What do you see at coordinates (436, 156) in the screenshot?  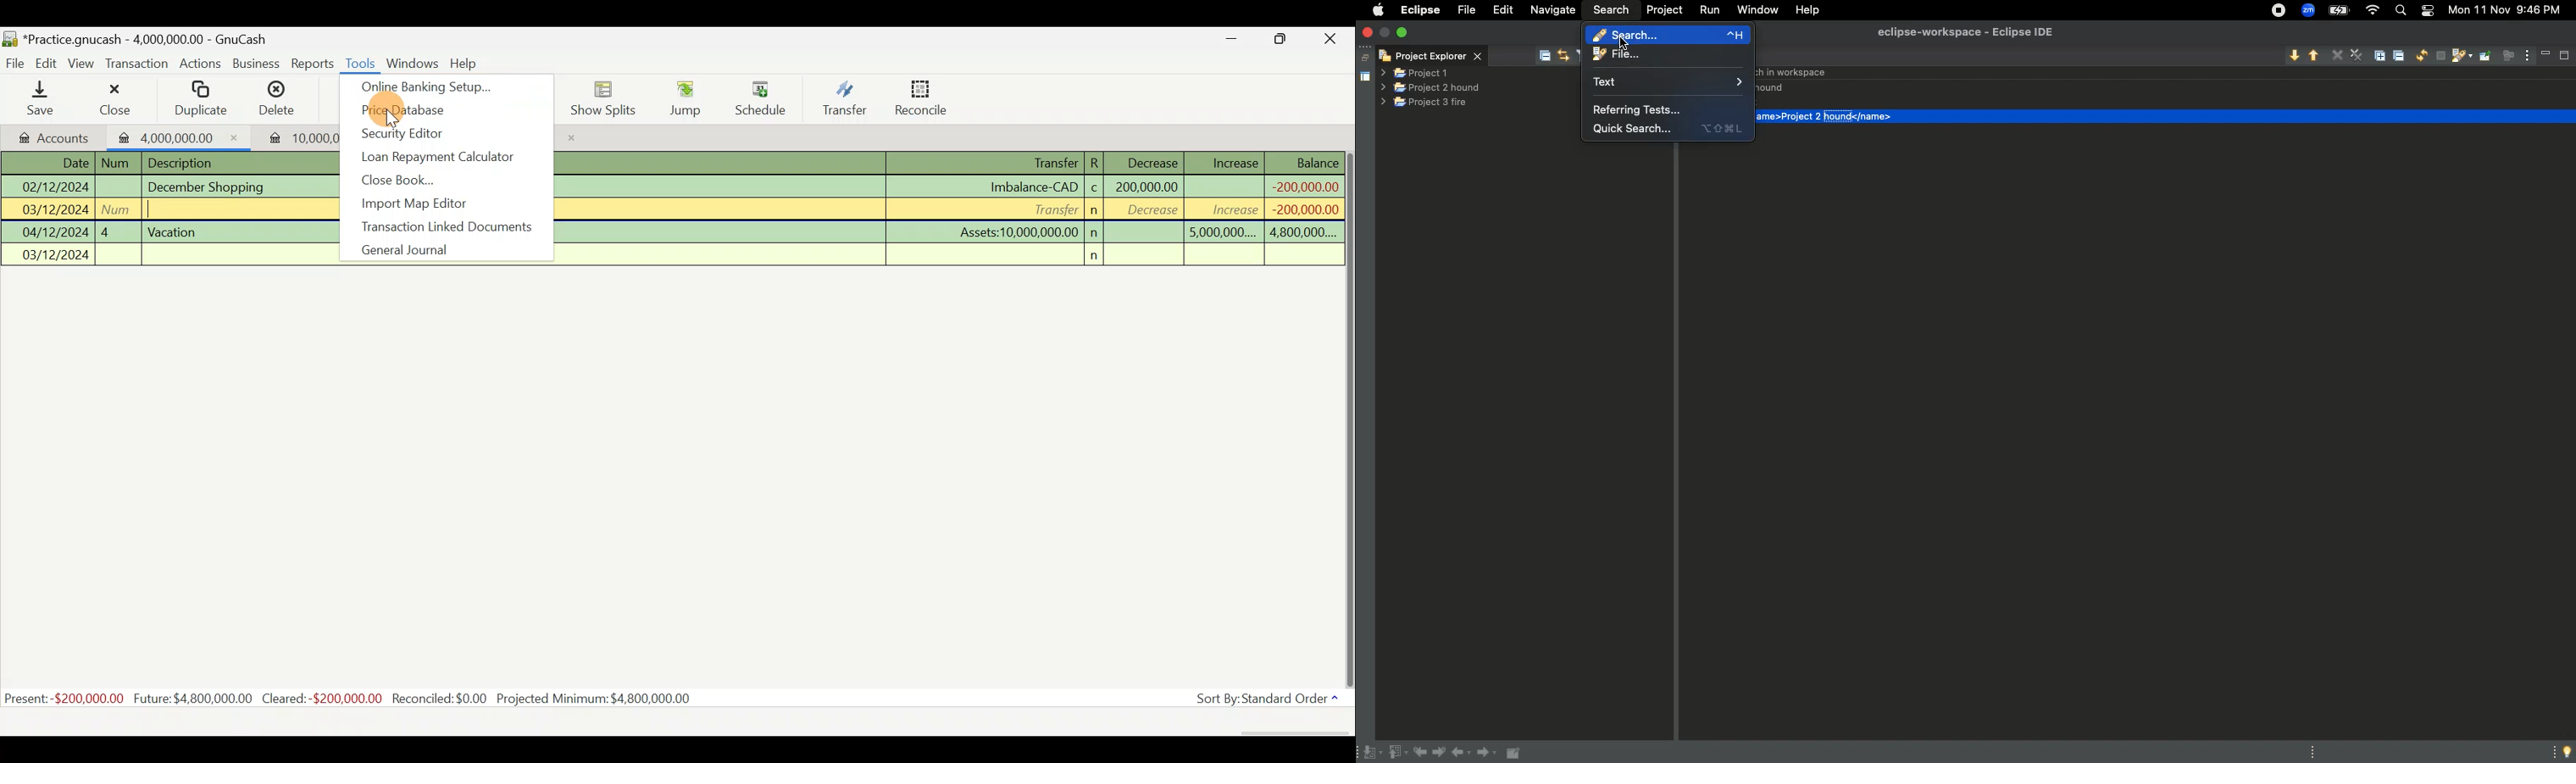 I see `Loan repayment calculator` at bounding box center [436, 156].